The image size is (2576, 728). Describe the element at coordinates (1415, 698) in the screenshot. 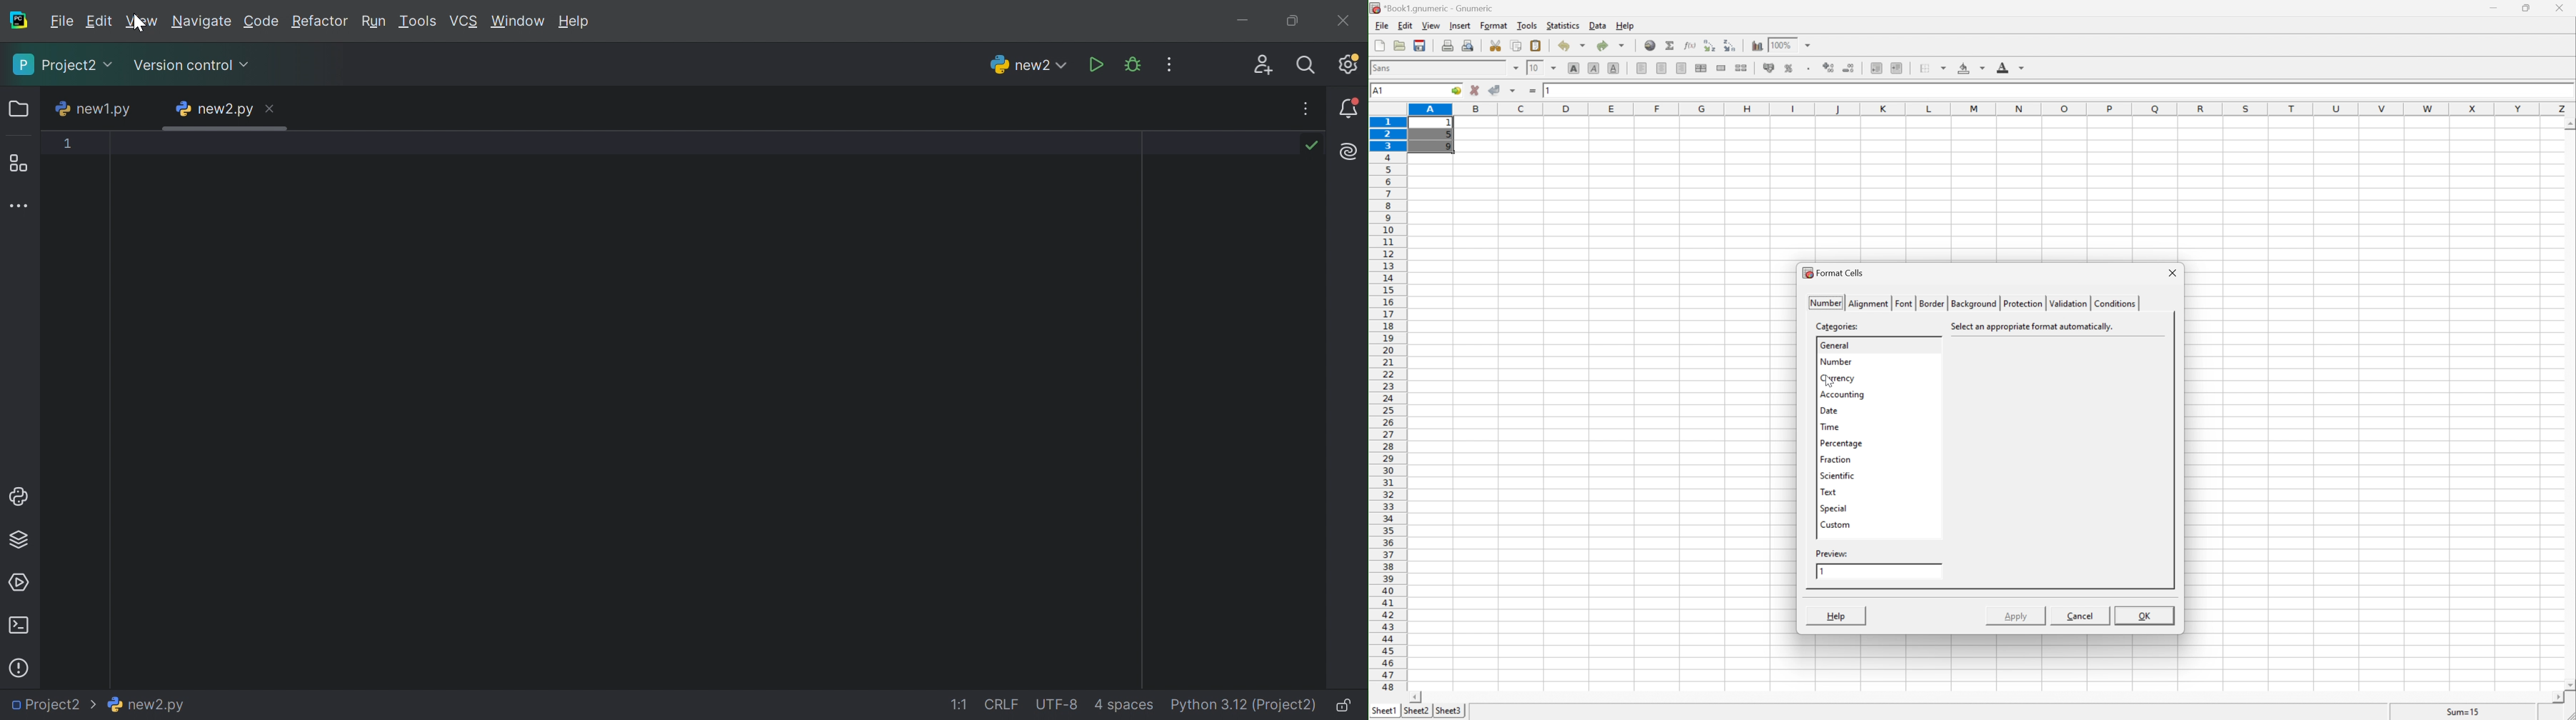

I see `scroll left` at that location.